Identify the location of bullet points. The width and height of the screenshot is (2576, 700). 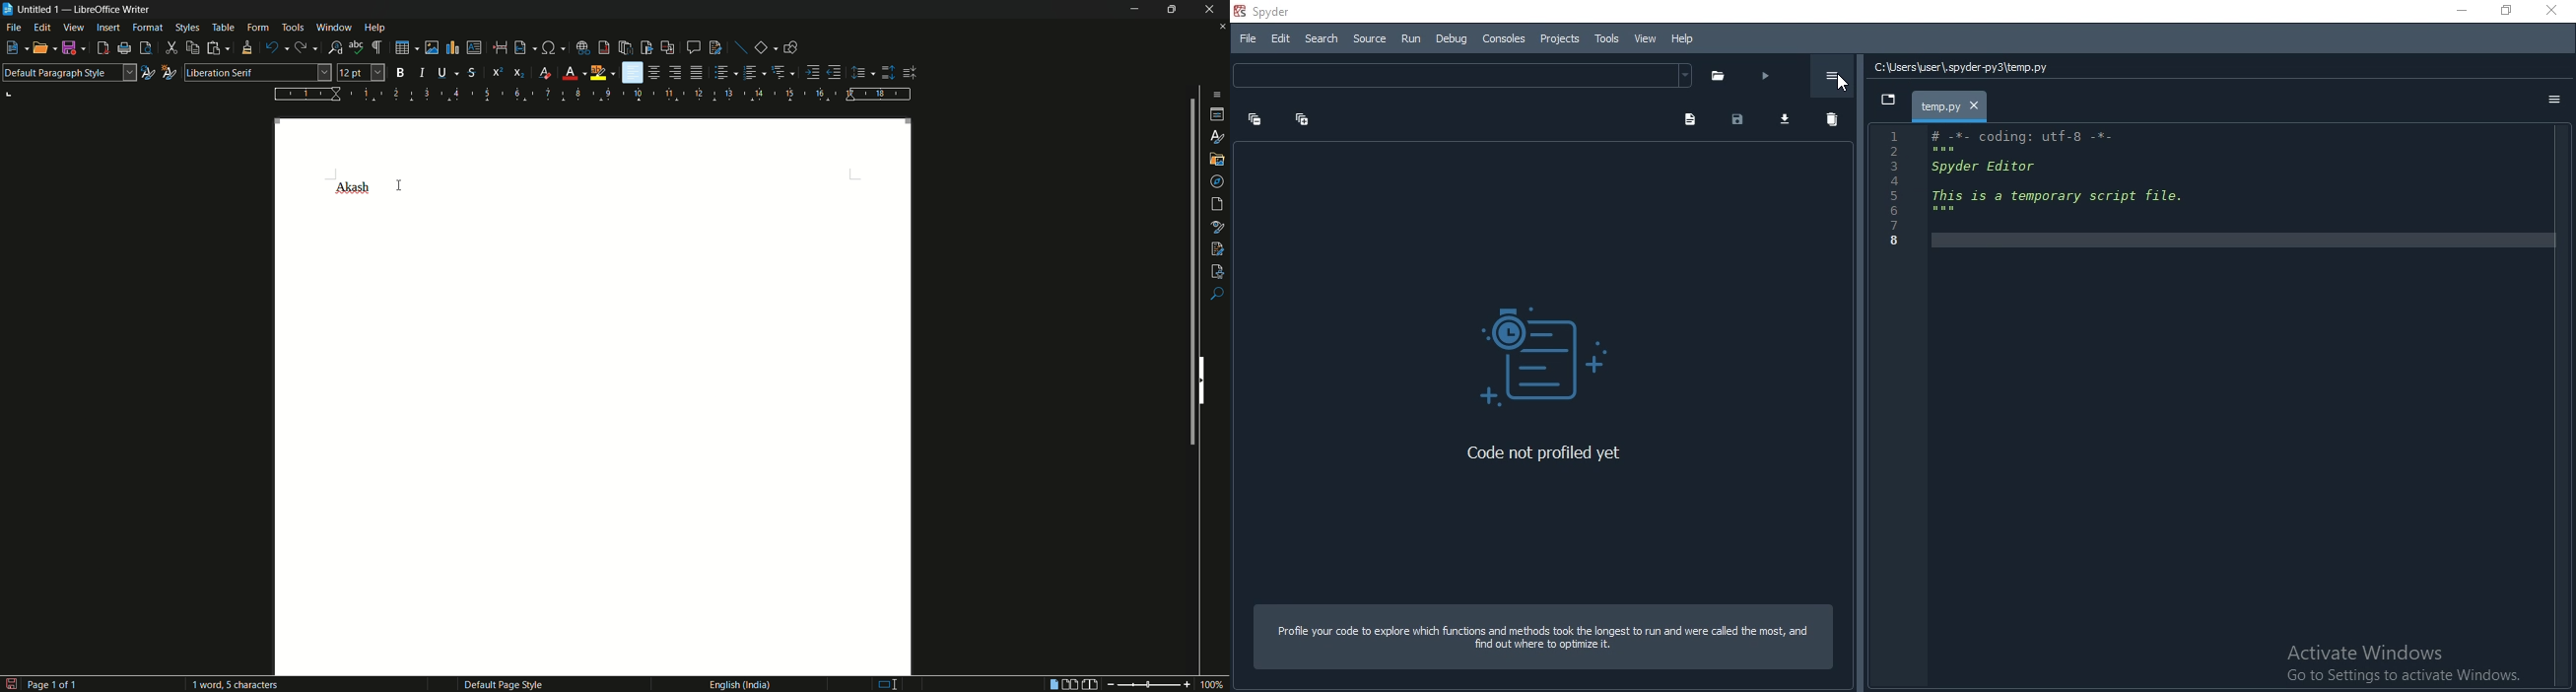
(722, 73).